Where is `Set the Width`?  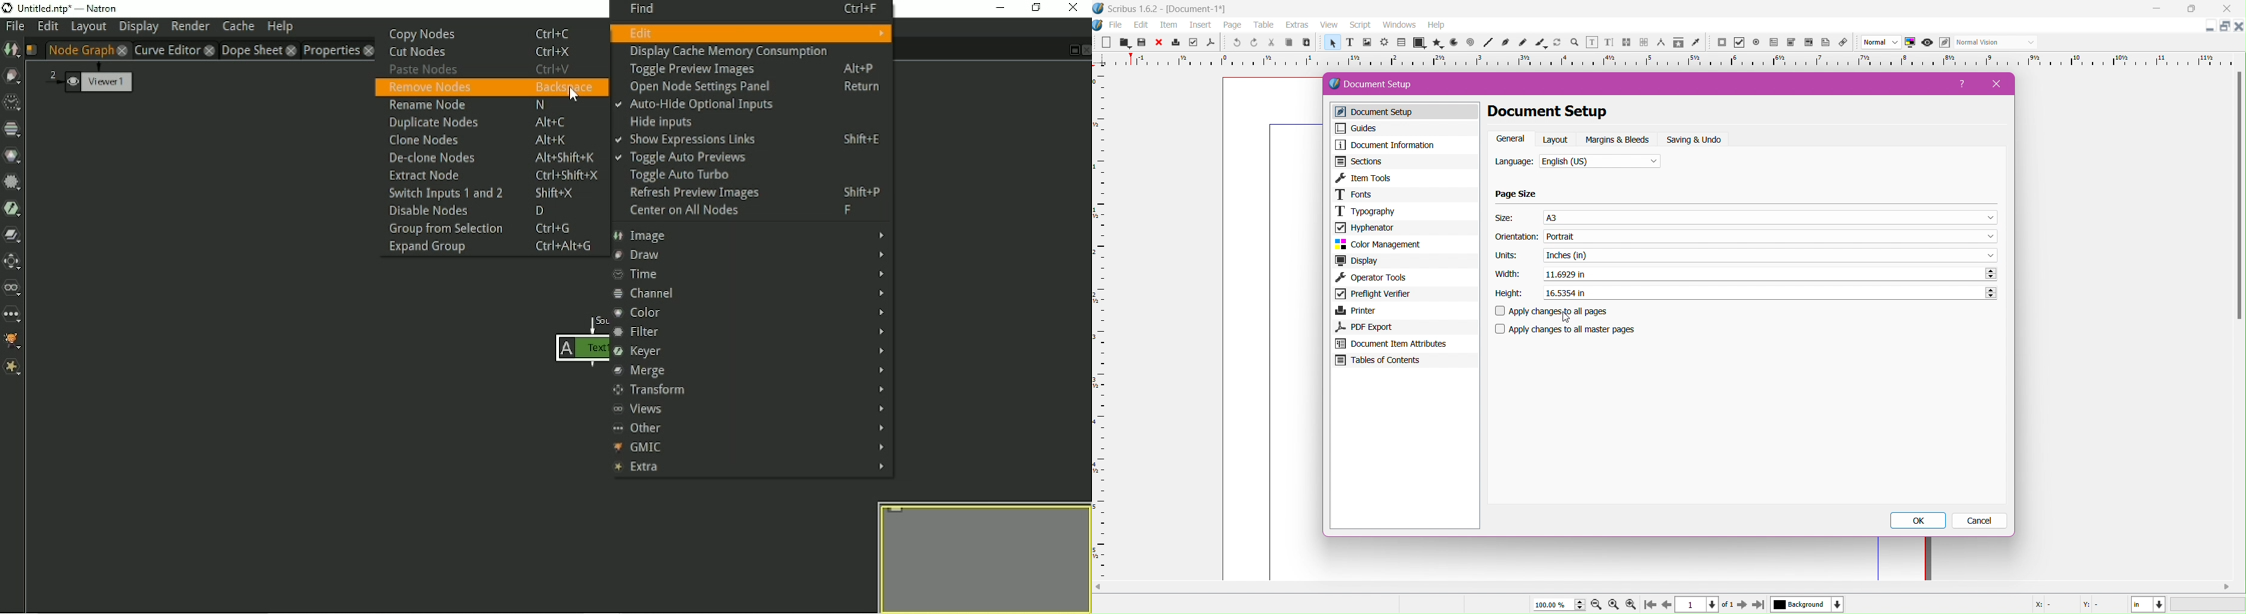 Set the Width is located at coordinates (1770, 274).